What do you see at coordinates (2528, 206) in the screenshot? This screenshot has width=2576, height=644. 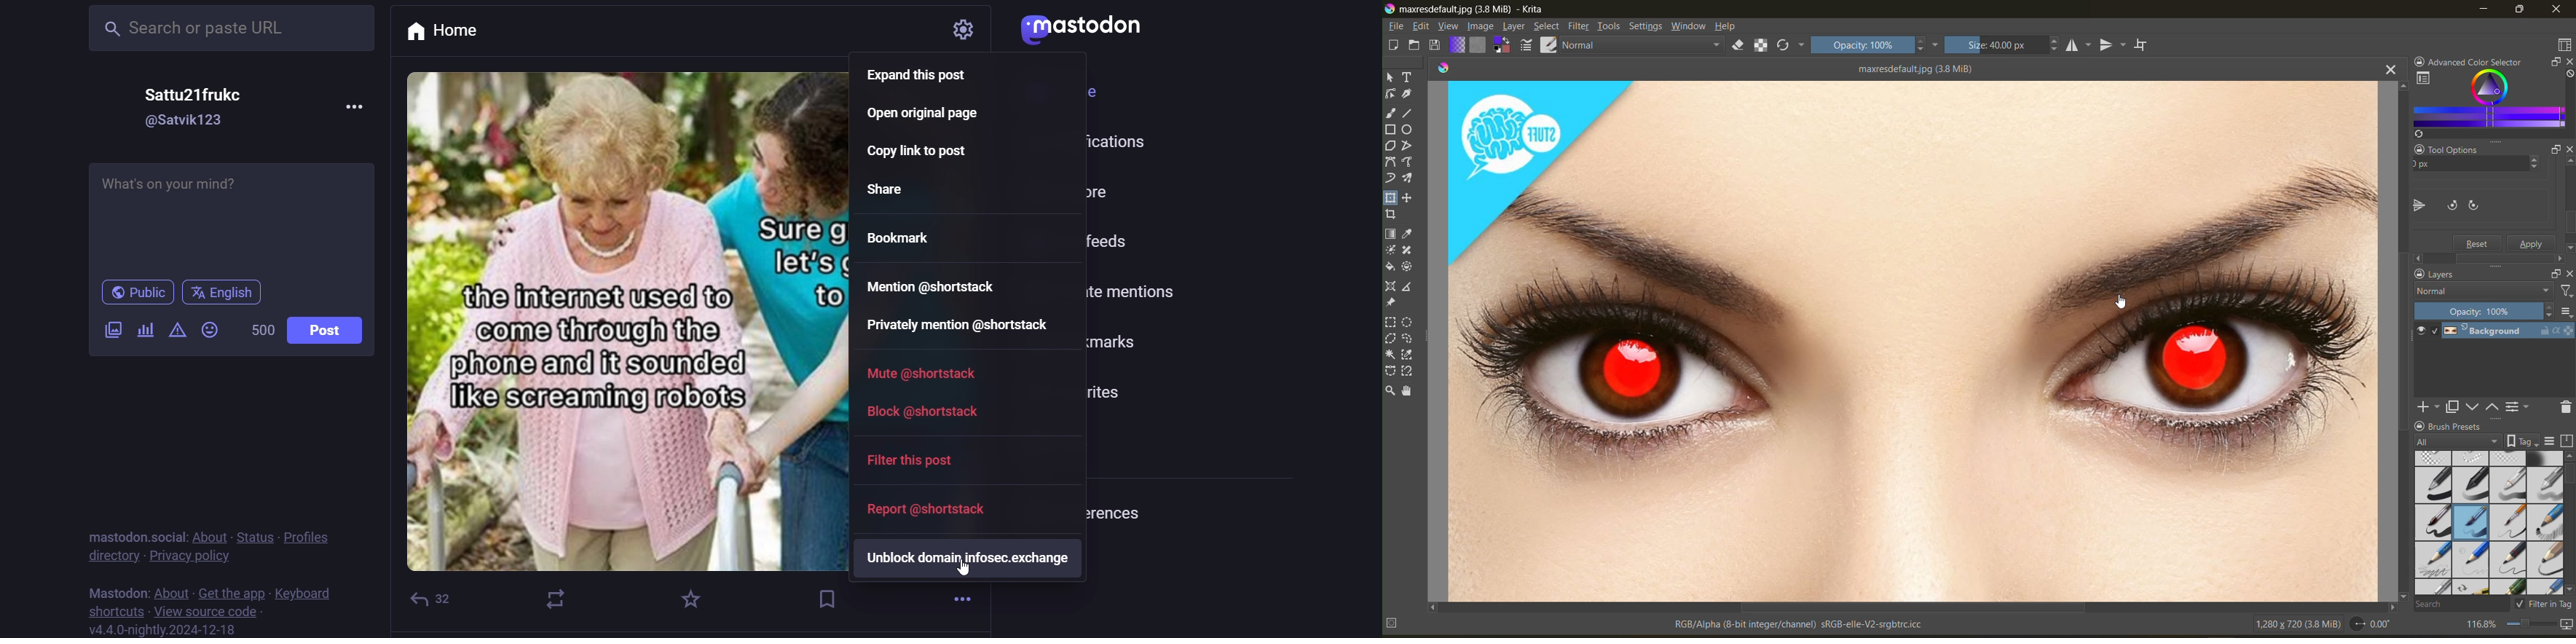 I see `rotate canvas clockwise` at bounding box center [2528, 206].